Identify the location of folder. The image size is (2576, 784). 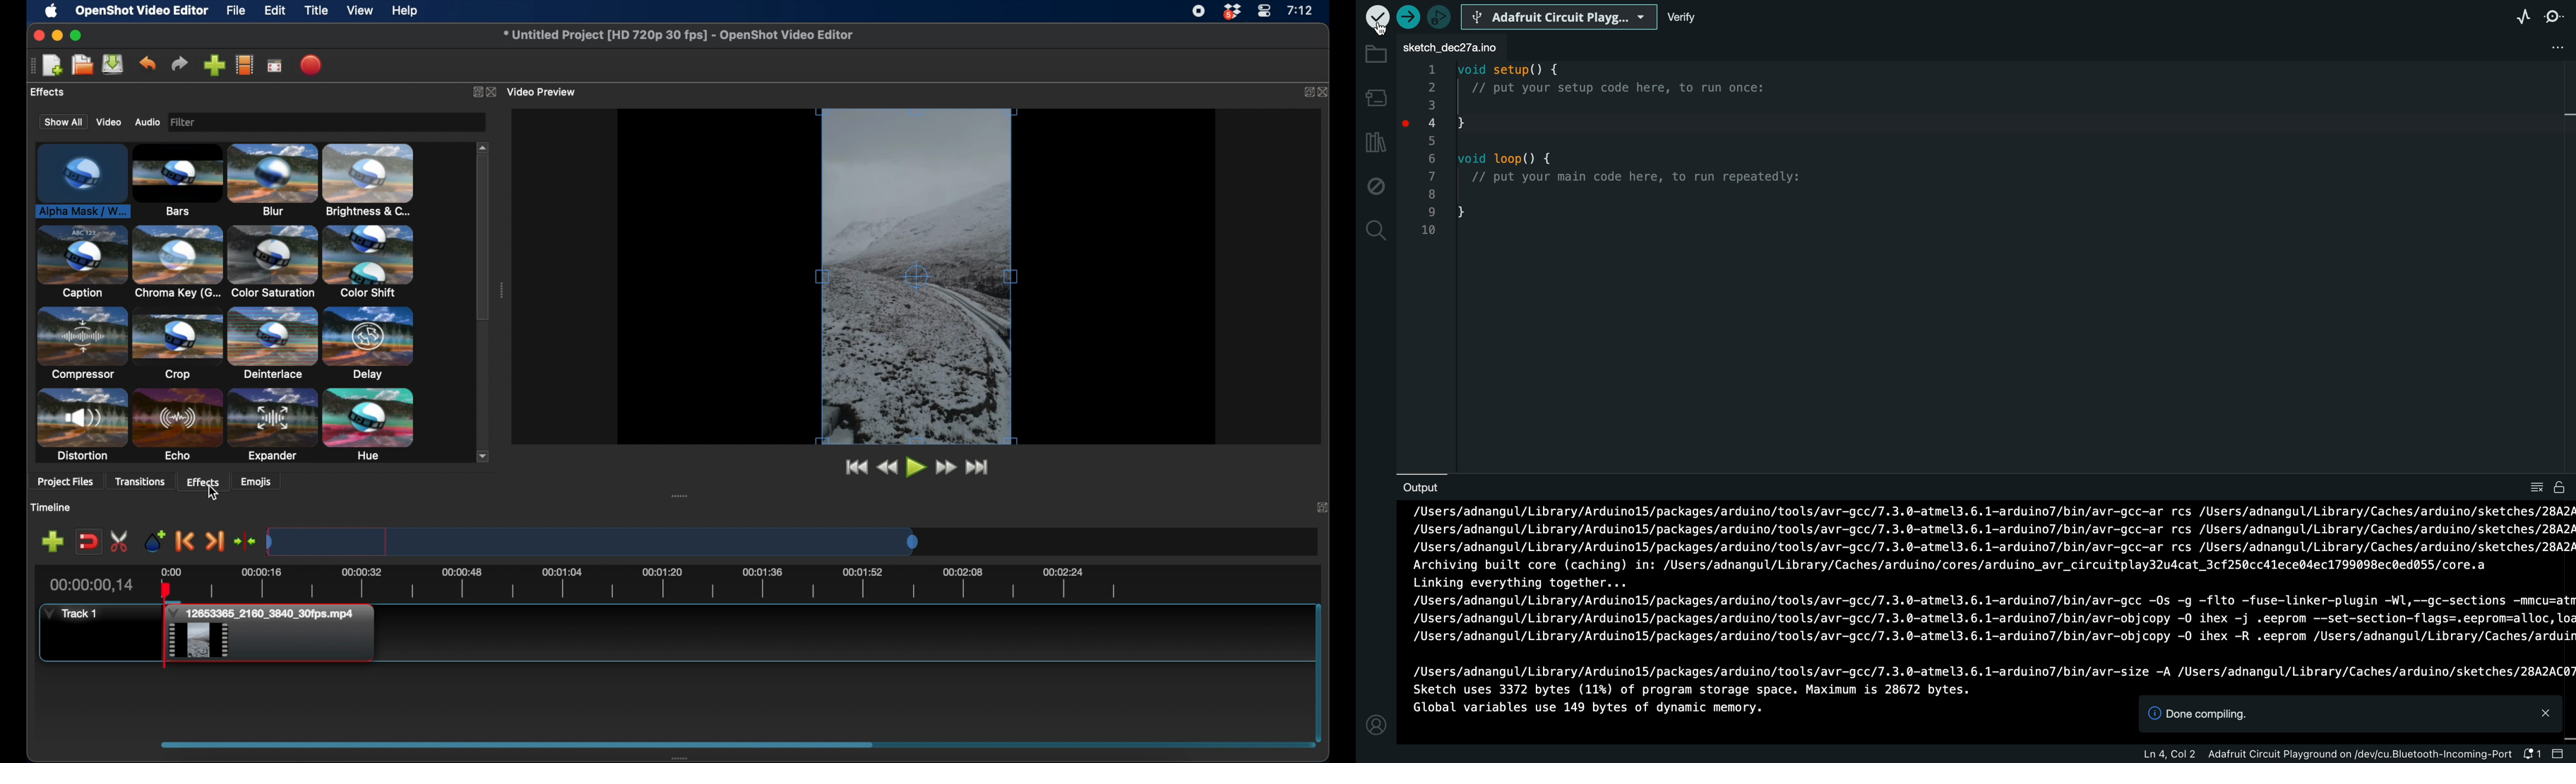
(1375, 53).